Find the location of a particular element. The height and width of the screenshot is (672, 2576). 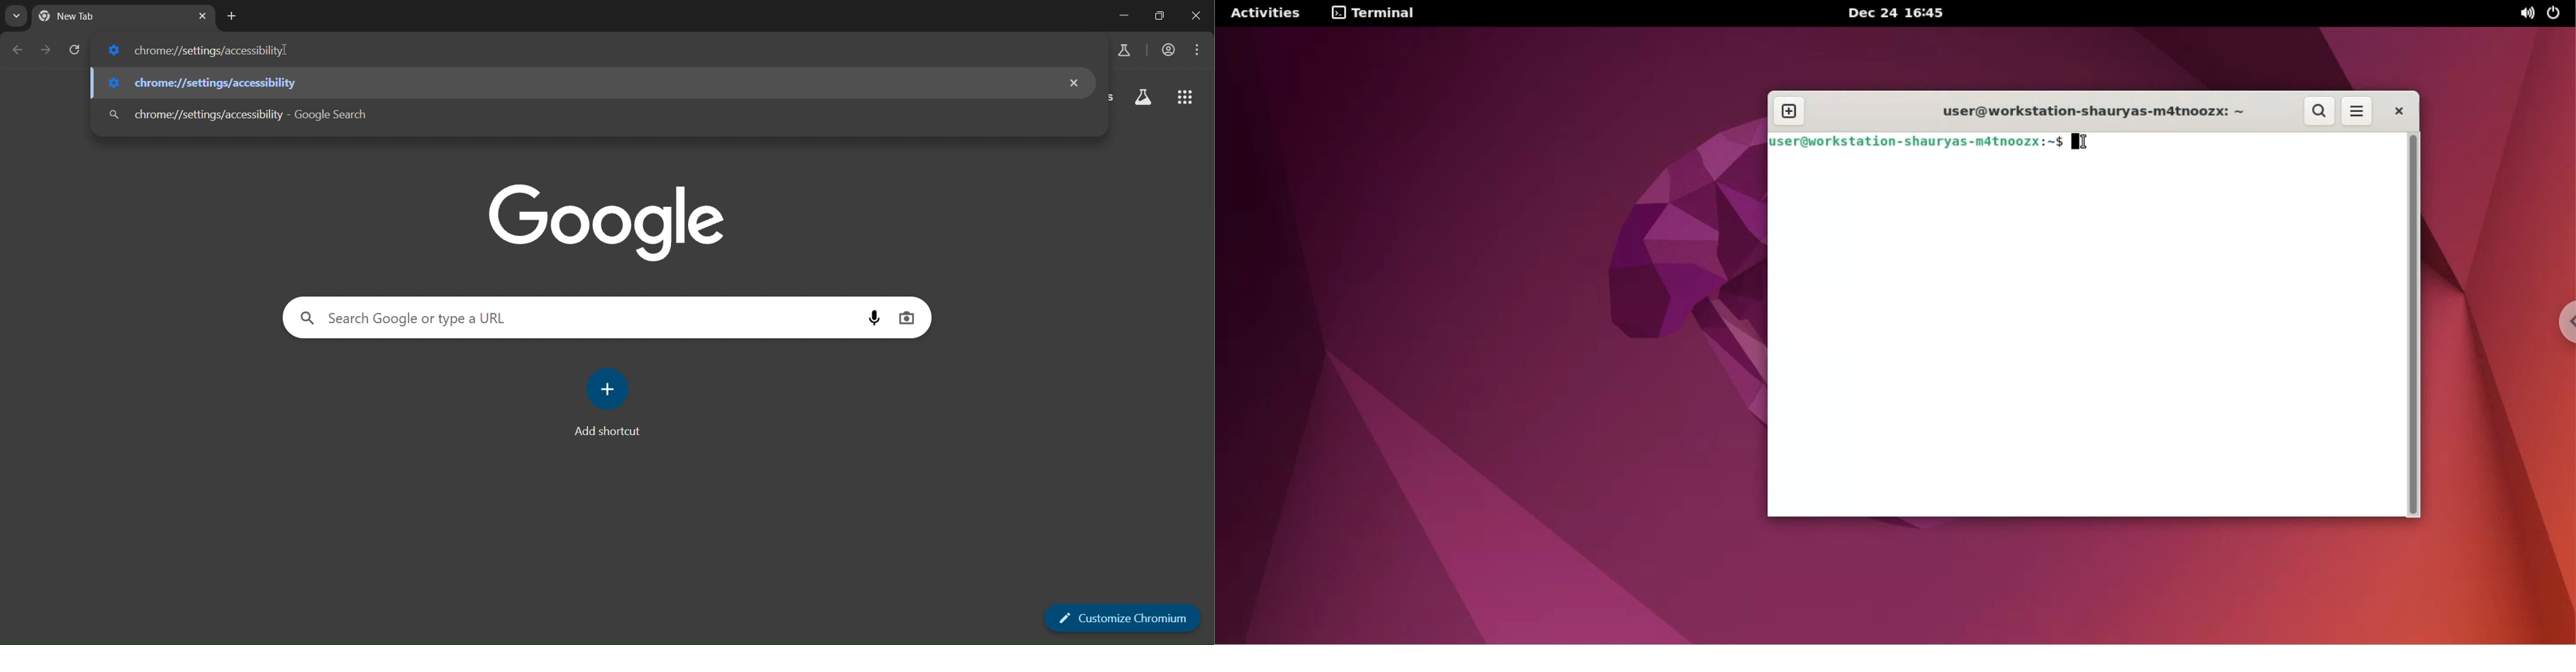

Add shortcut is located at coordinates (619, 433).